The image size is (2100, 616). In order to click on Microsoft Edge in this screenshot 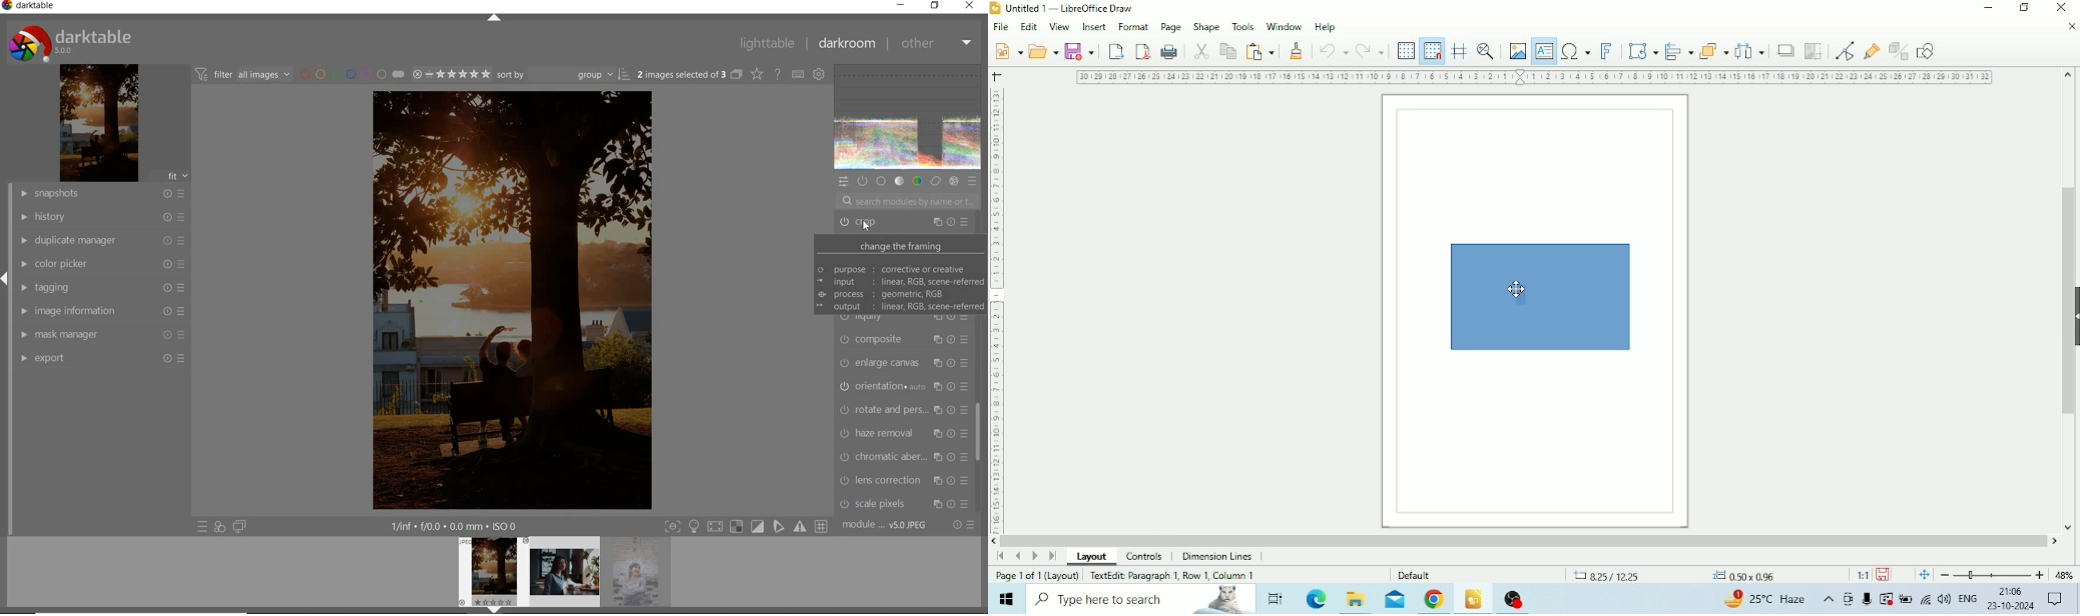, I will do `click(1315, 600)`.